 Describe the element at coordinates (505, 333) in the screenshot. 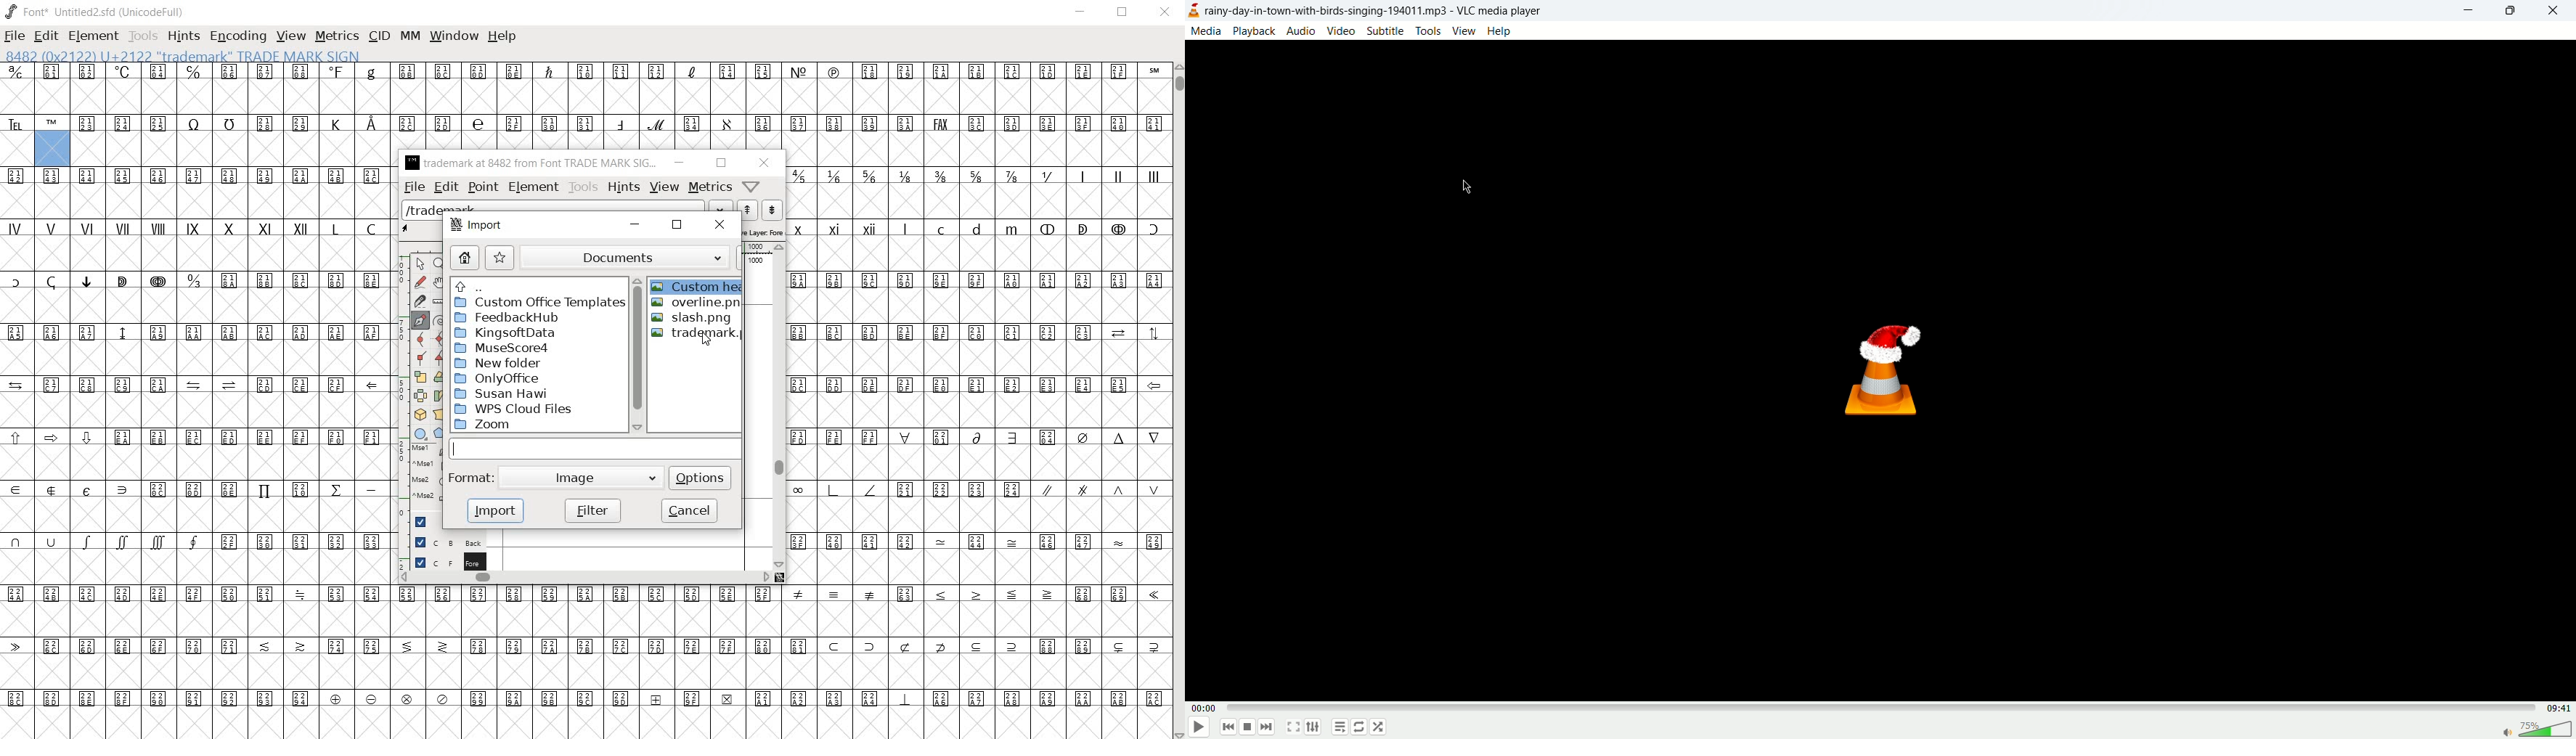

I see `KingsoftData` at that location.